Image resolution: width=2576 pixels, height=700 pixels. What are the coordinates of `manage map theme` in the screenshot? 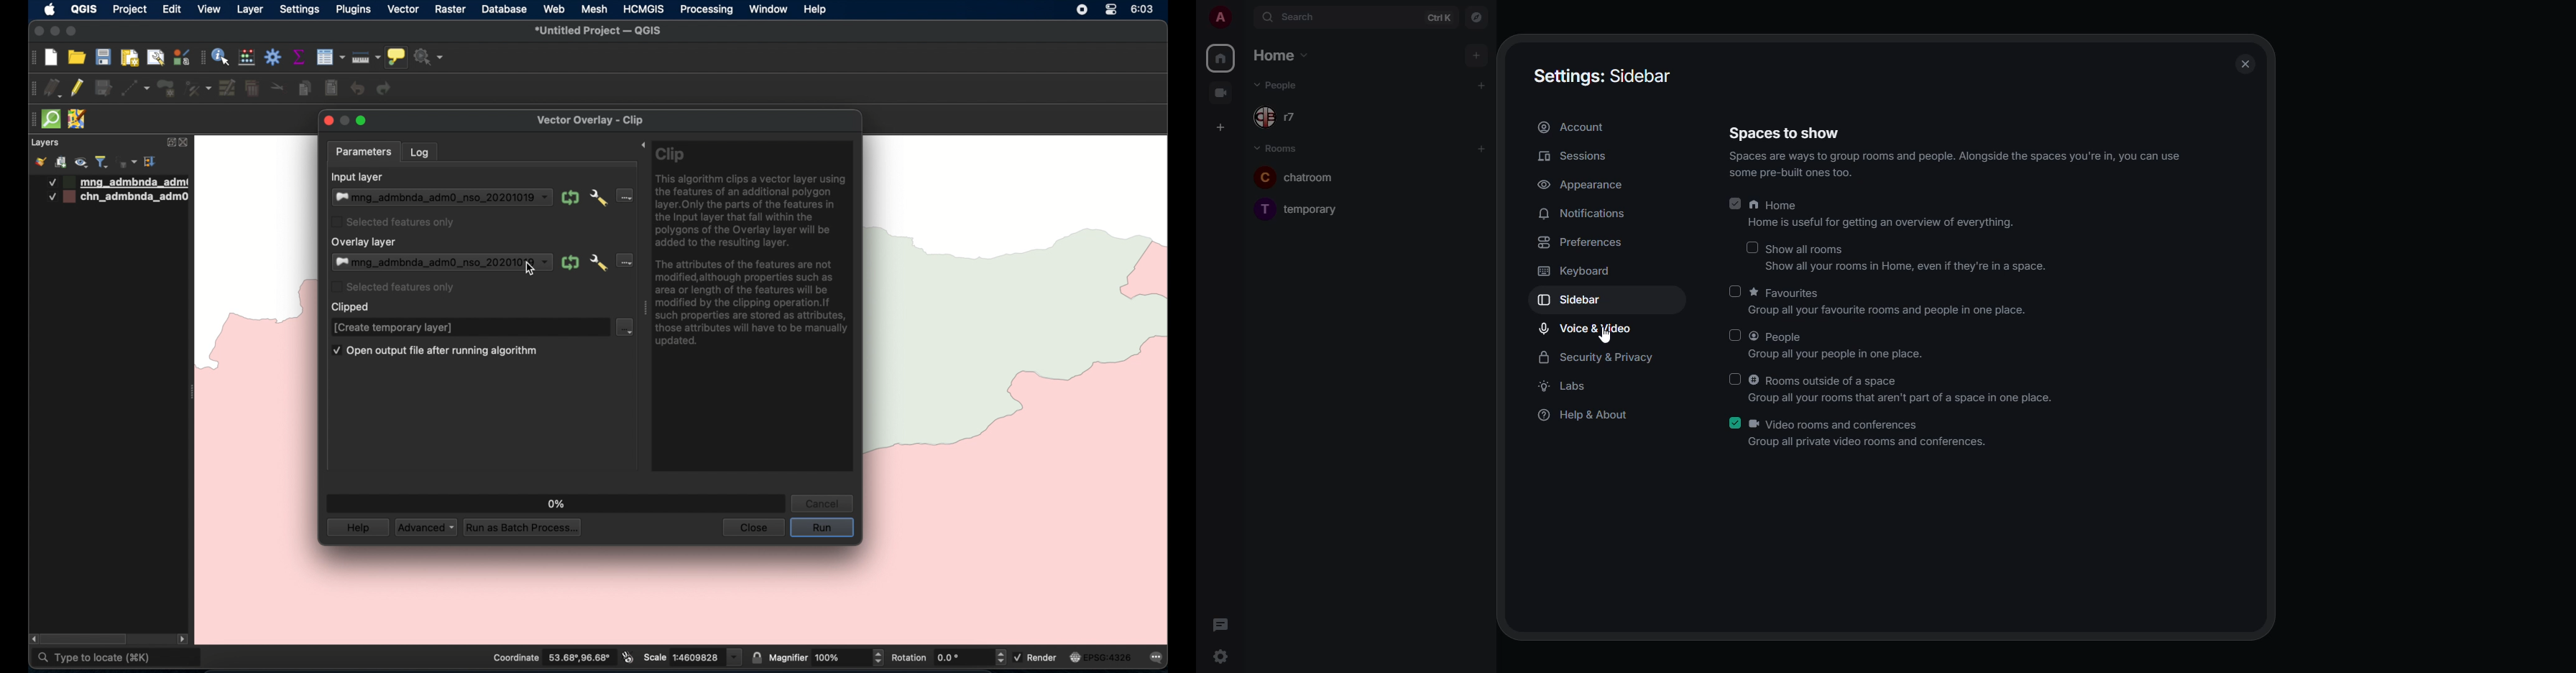 It's located at (82, 163).